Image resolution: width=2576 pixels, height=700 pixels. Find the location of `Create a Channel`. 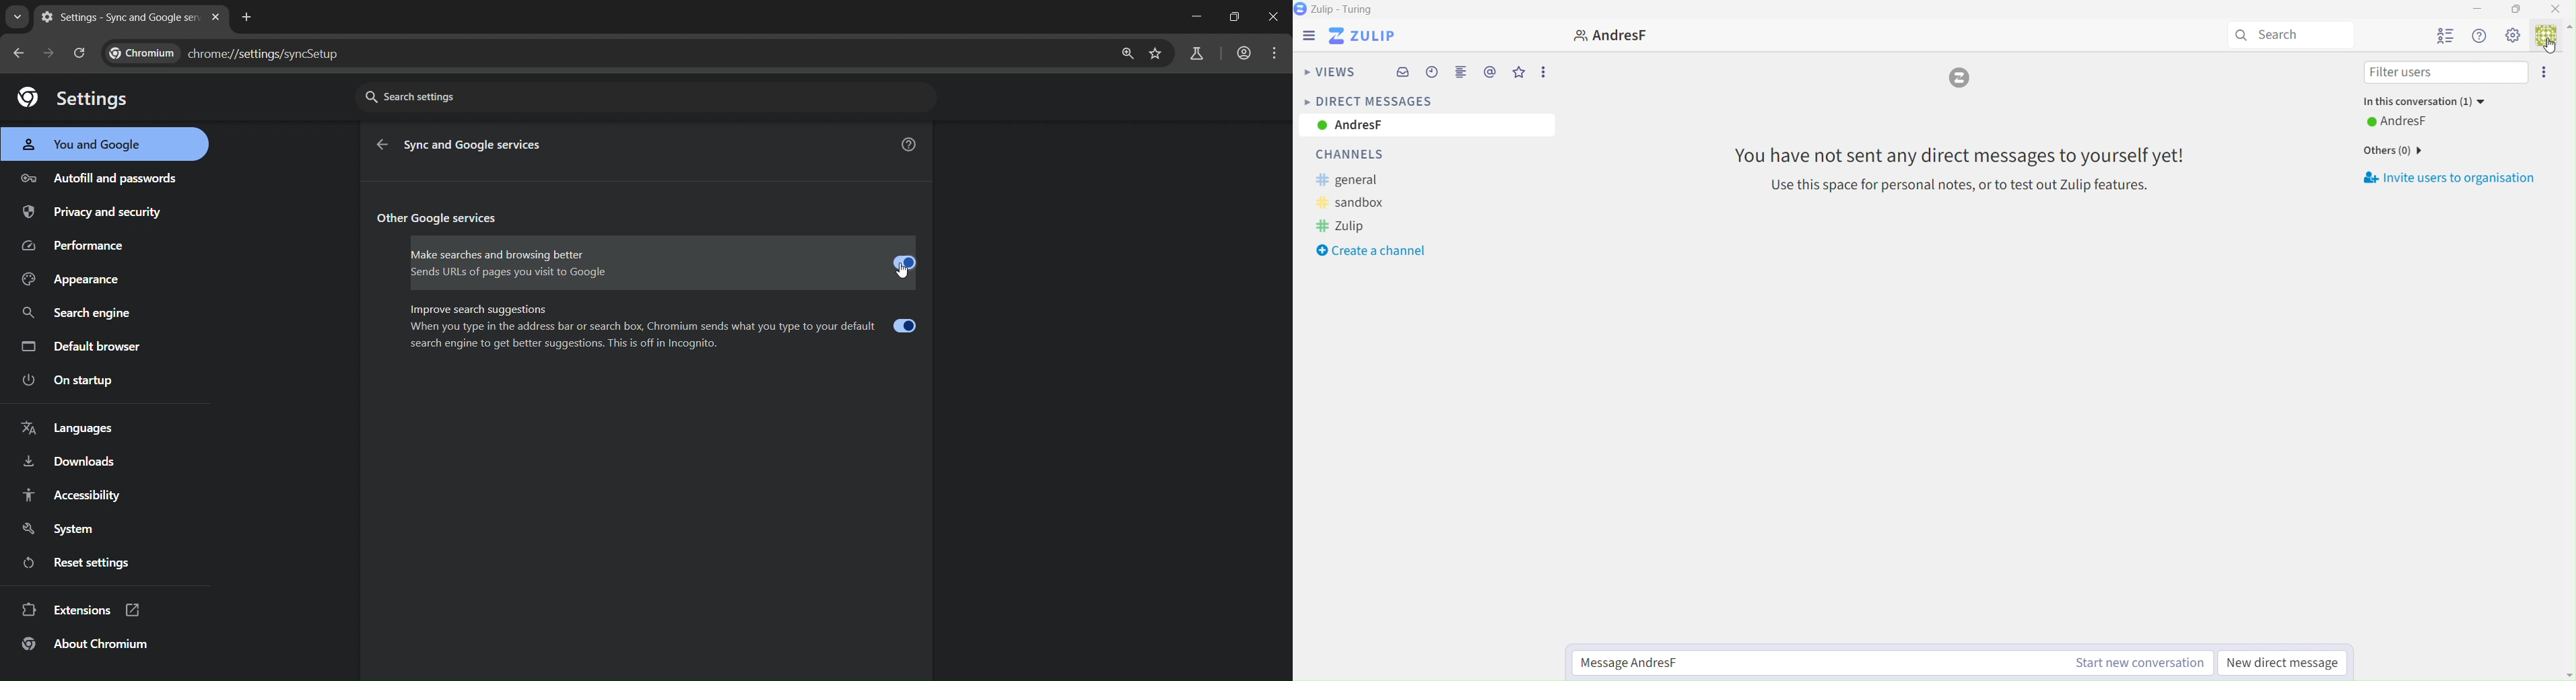

Create a Channel is located at coordinates (1372, 252).